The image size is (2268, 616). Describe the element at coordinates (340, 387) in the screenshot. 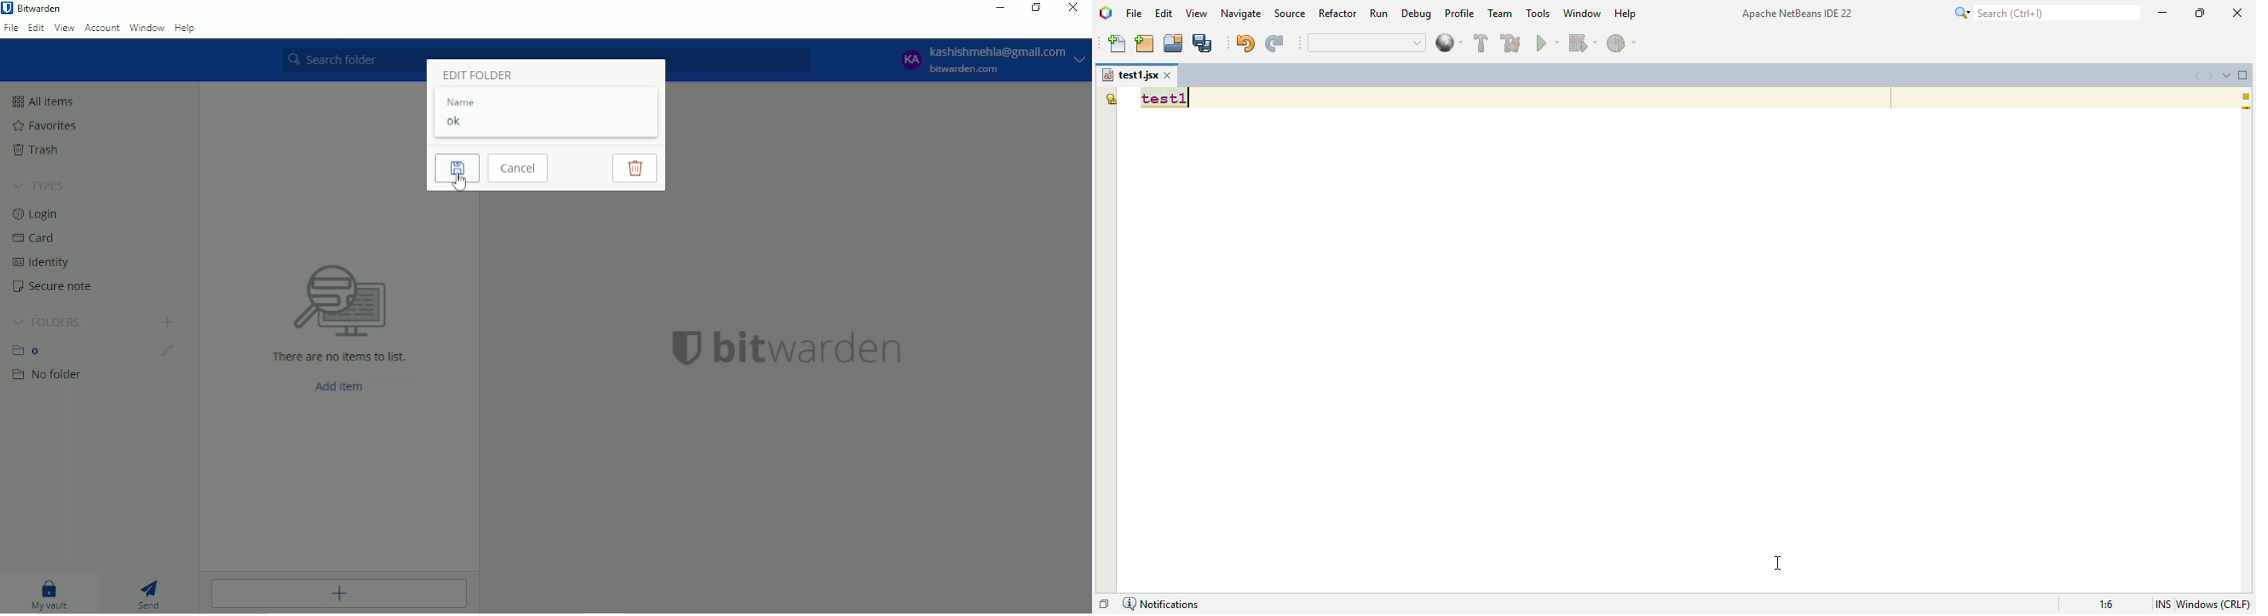

I see `Add item` at that location.